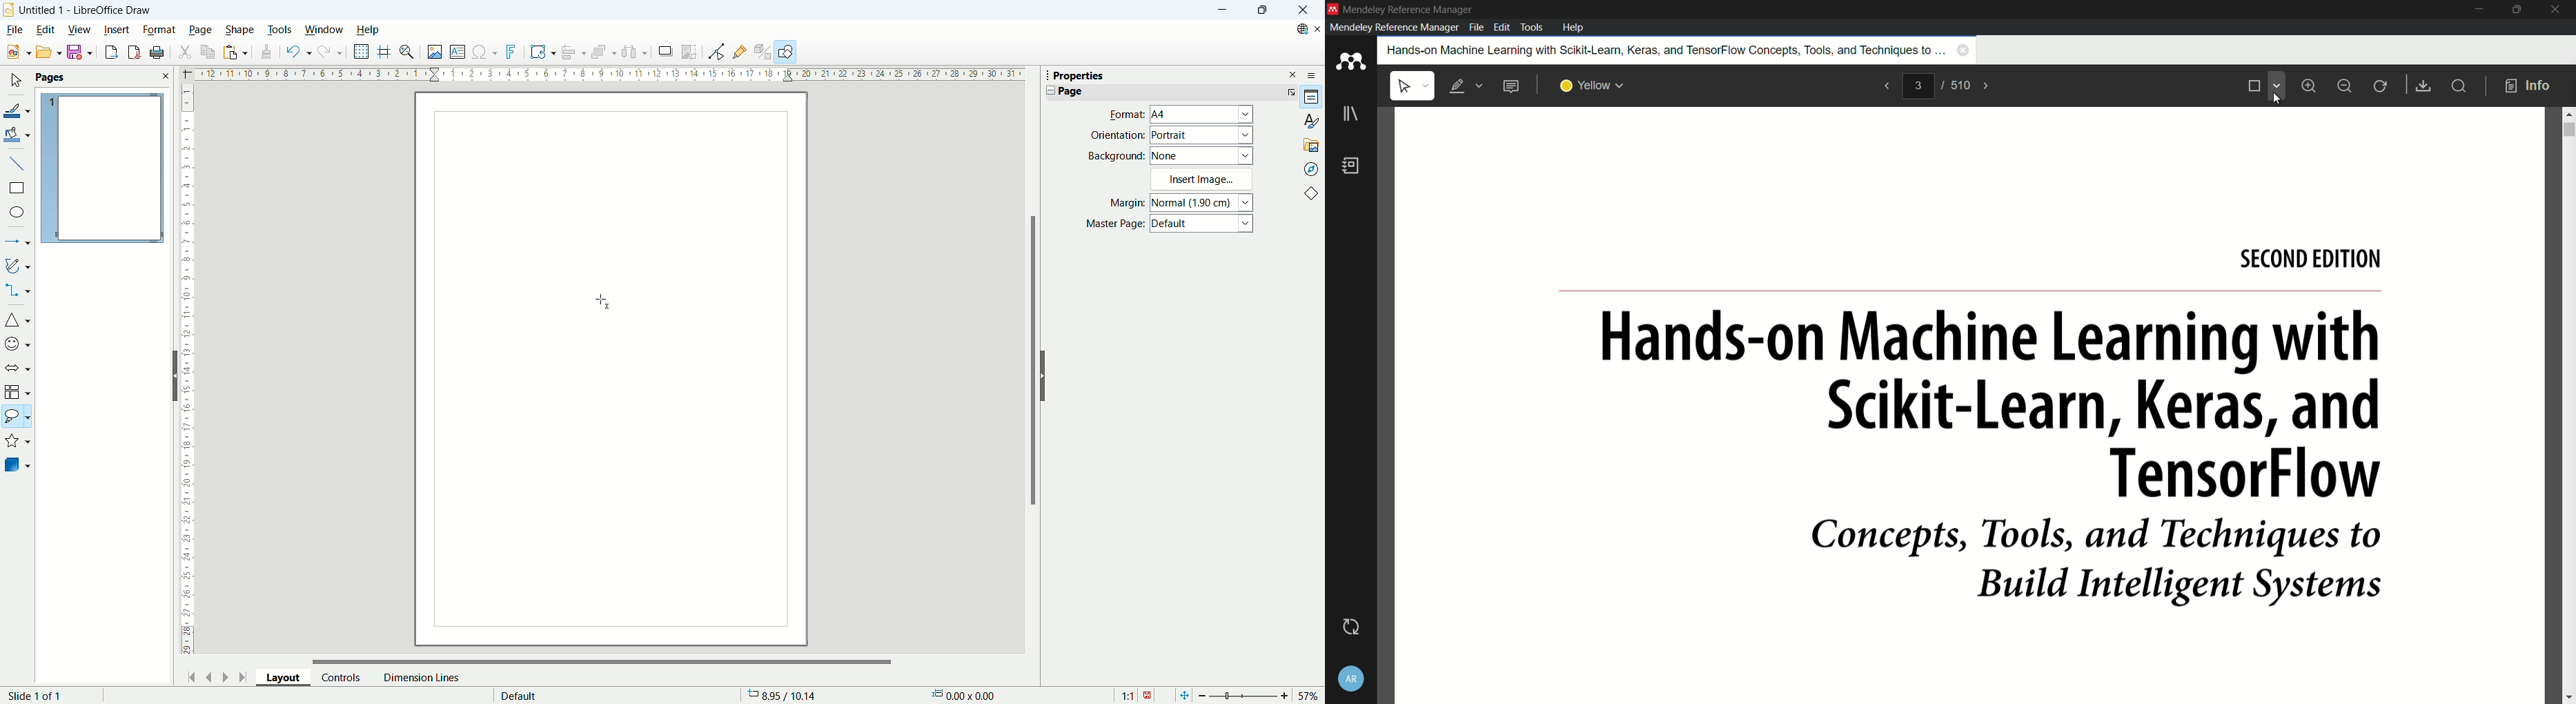 The height and width of the screenshot is (728, 2576). What do you see at coordinates (609, 76) in the screenshot?
I see `Hotizontal ruler` at bounding box center [609, 76].